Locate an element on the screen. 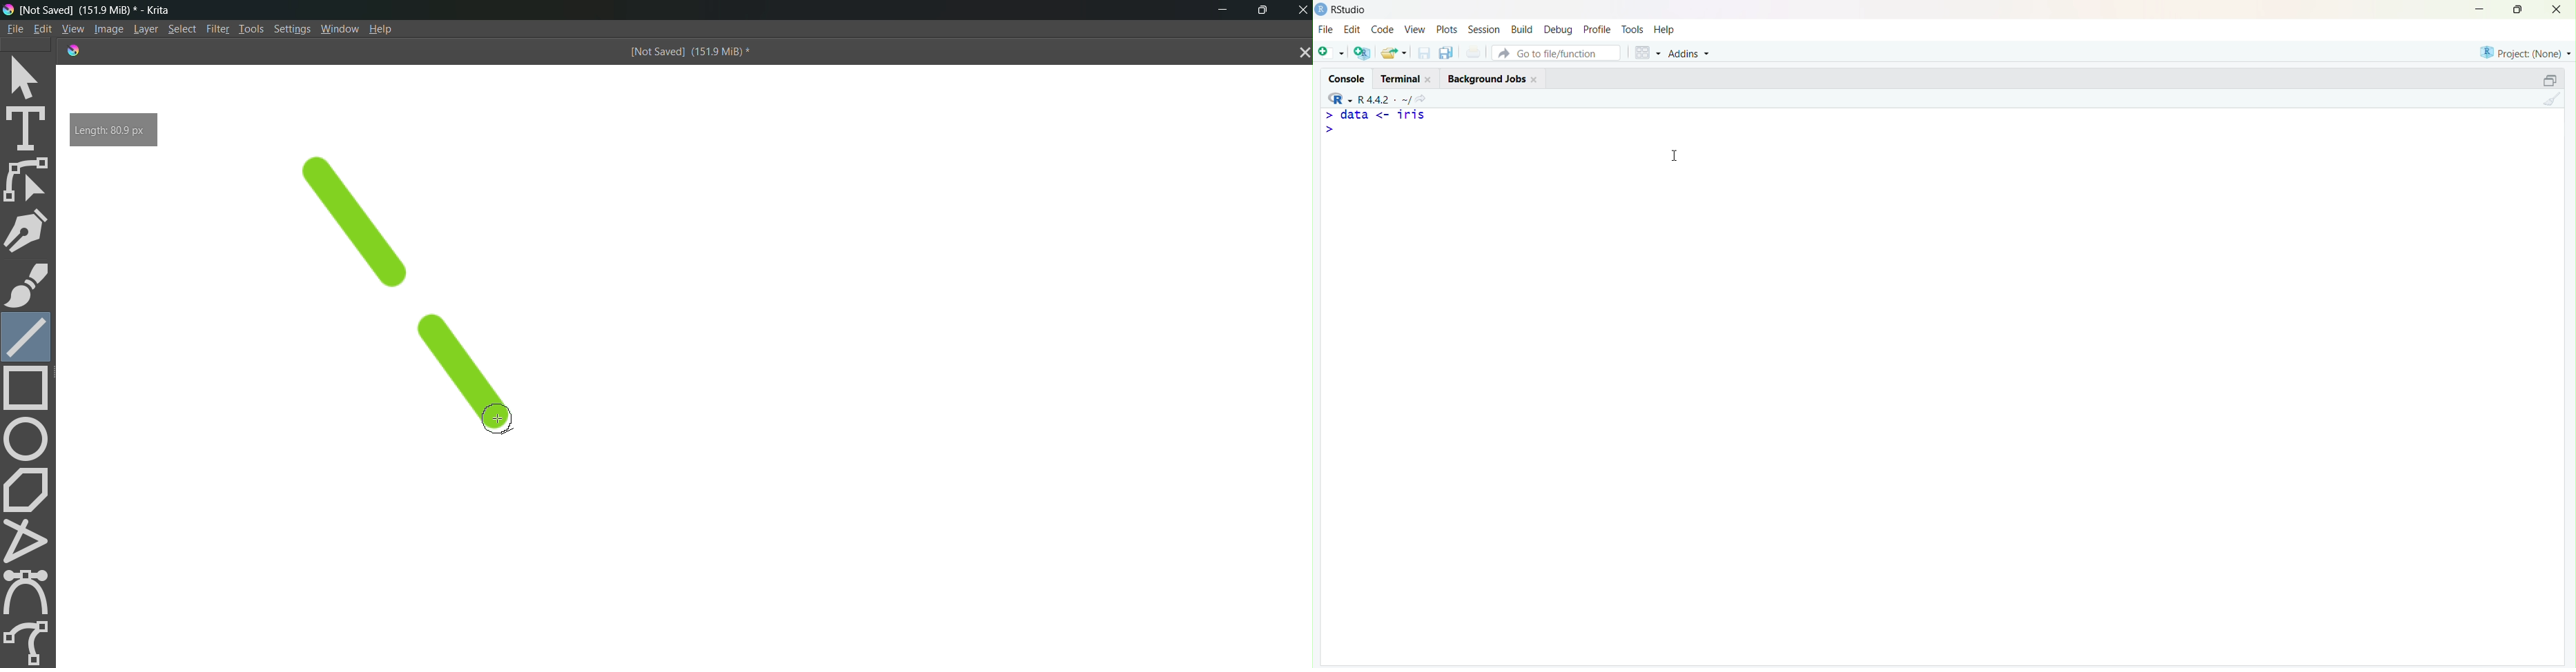  Console is located at coordinates (1348, 76).